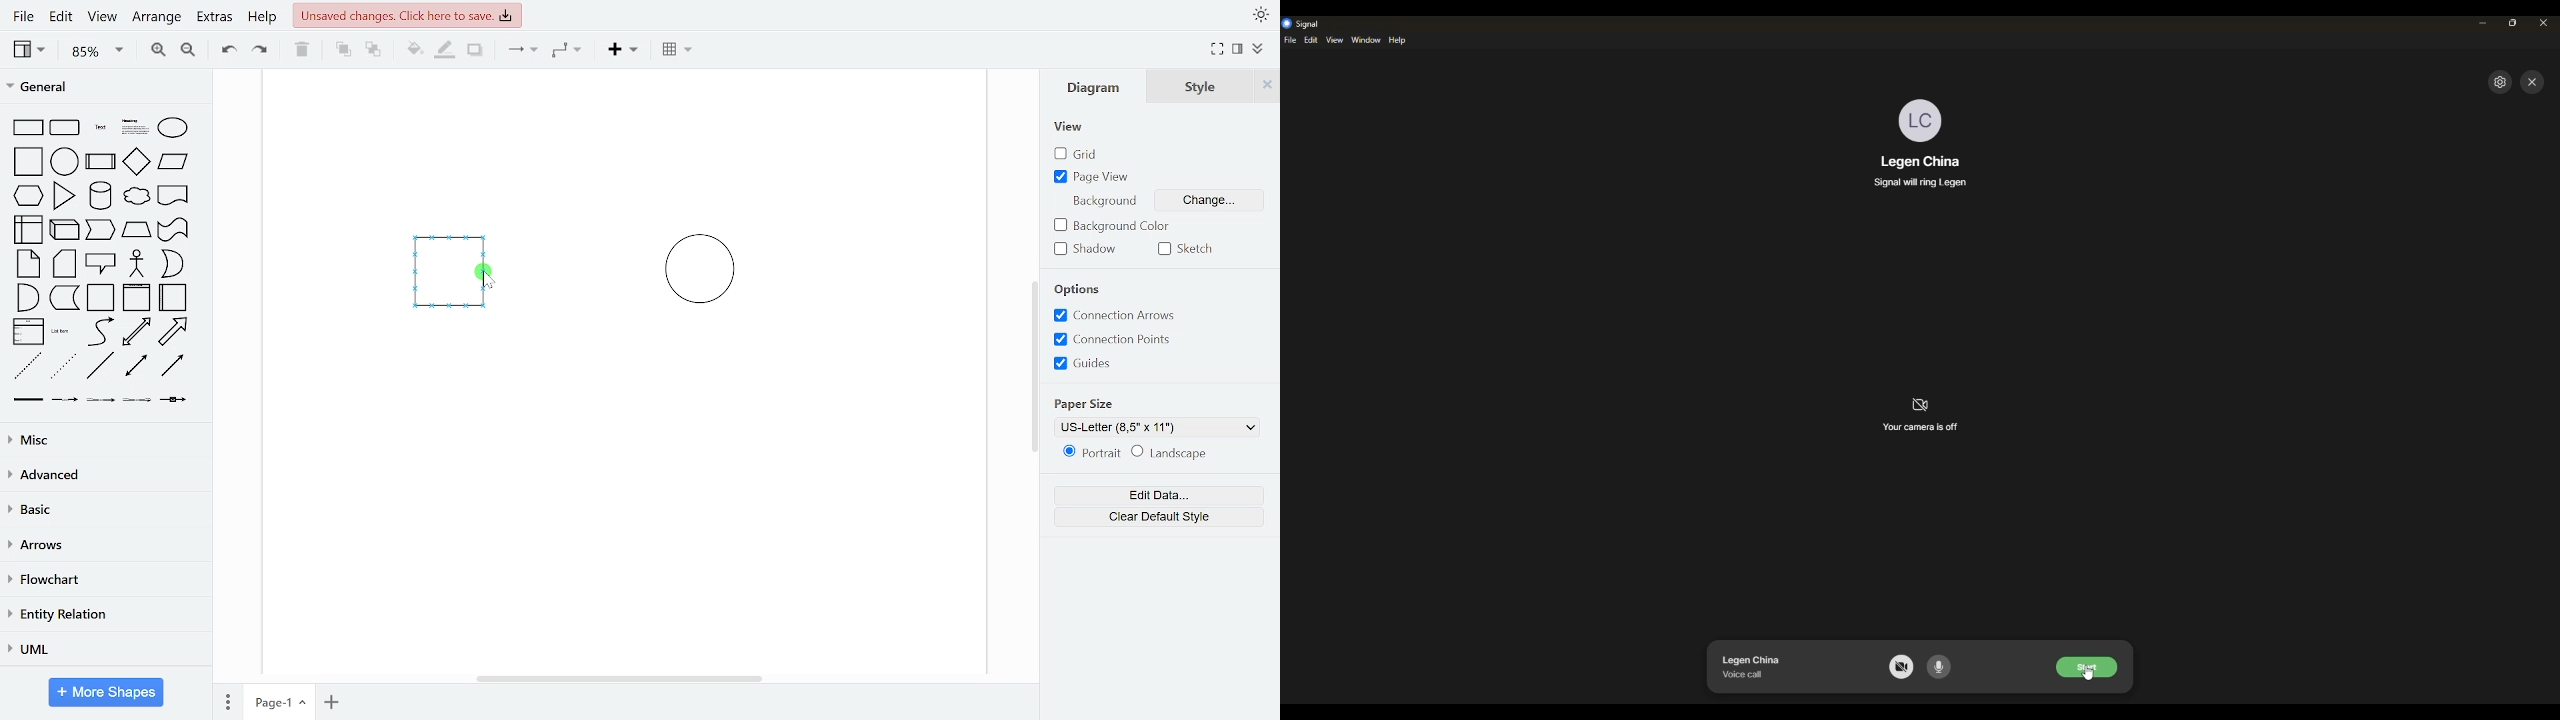  Describe the element at coordinates (177, 129) in the screenshot. I see `ellipse` at that location.